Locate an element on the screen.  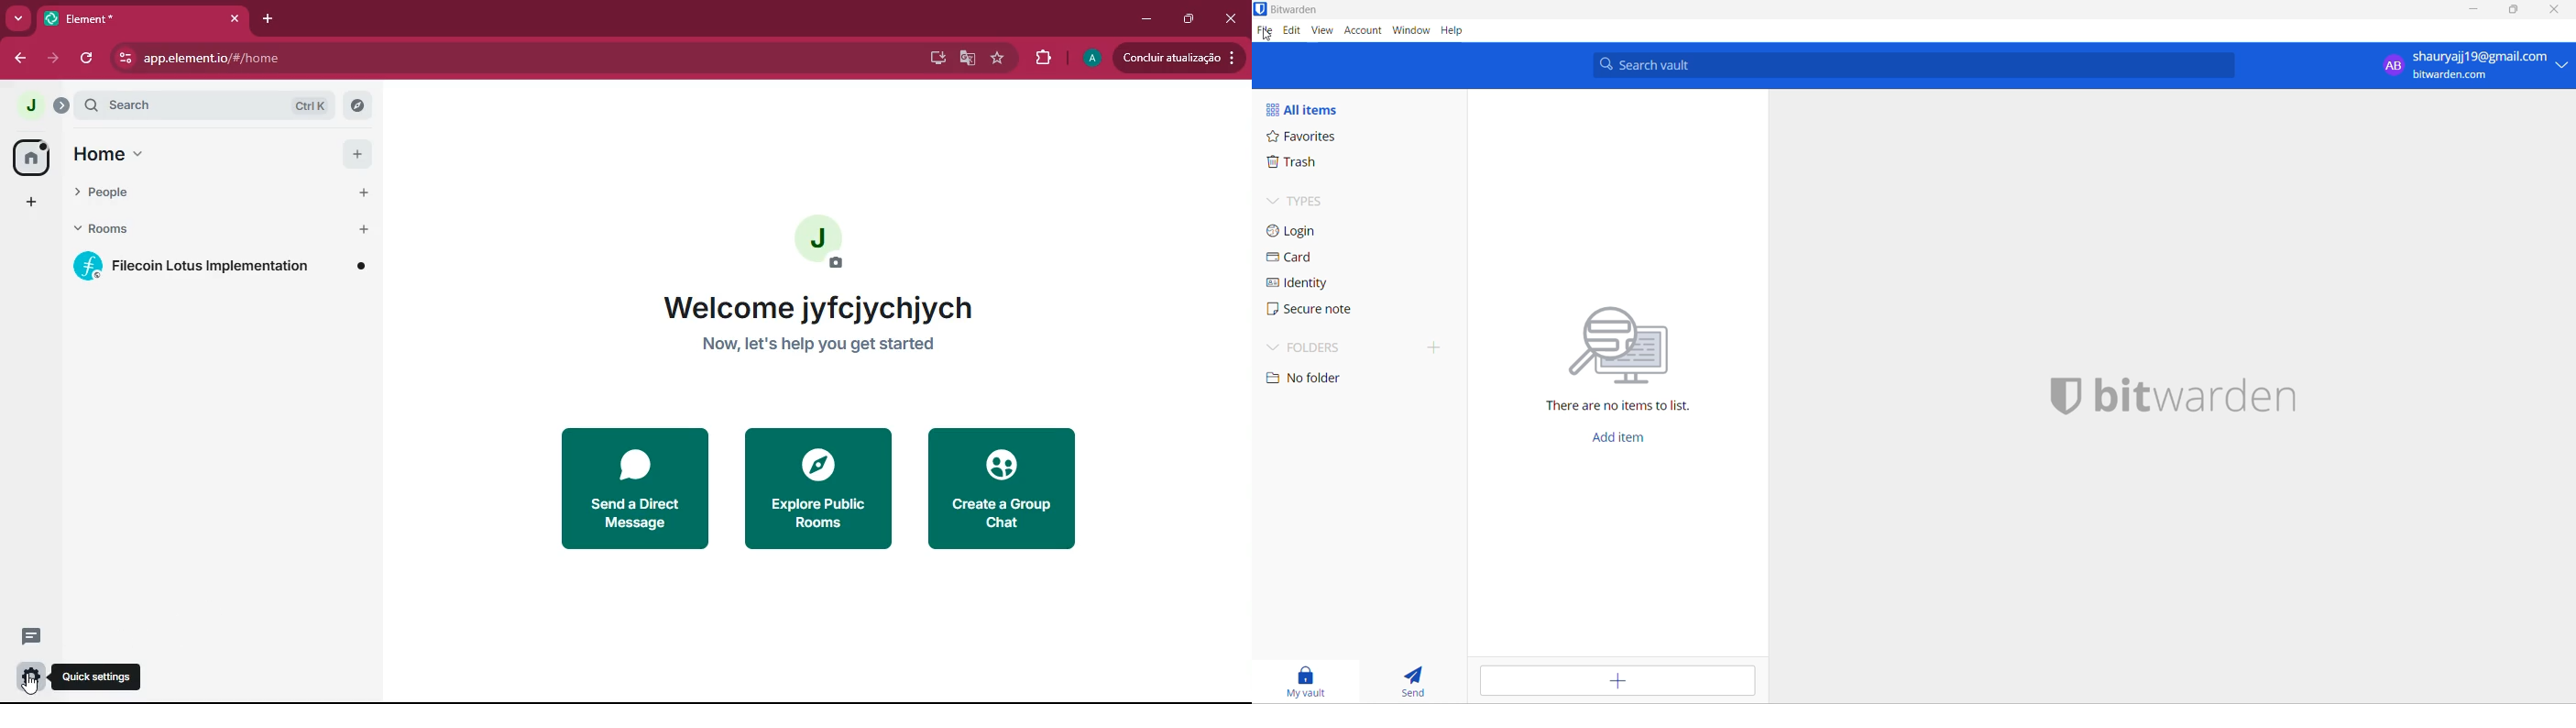
add button is located at coordinates (1618, 682).